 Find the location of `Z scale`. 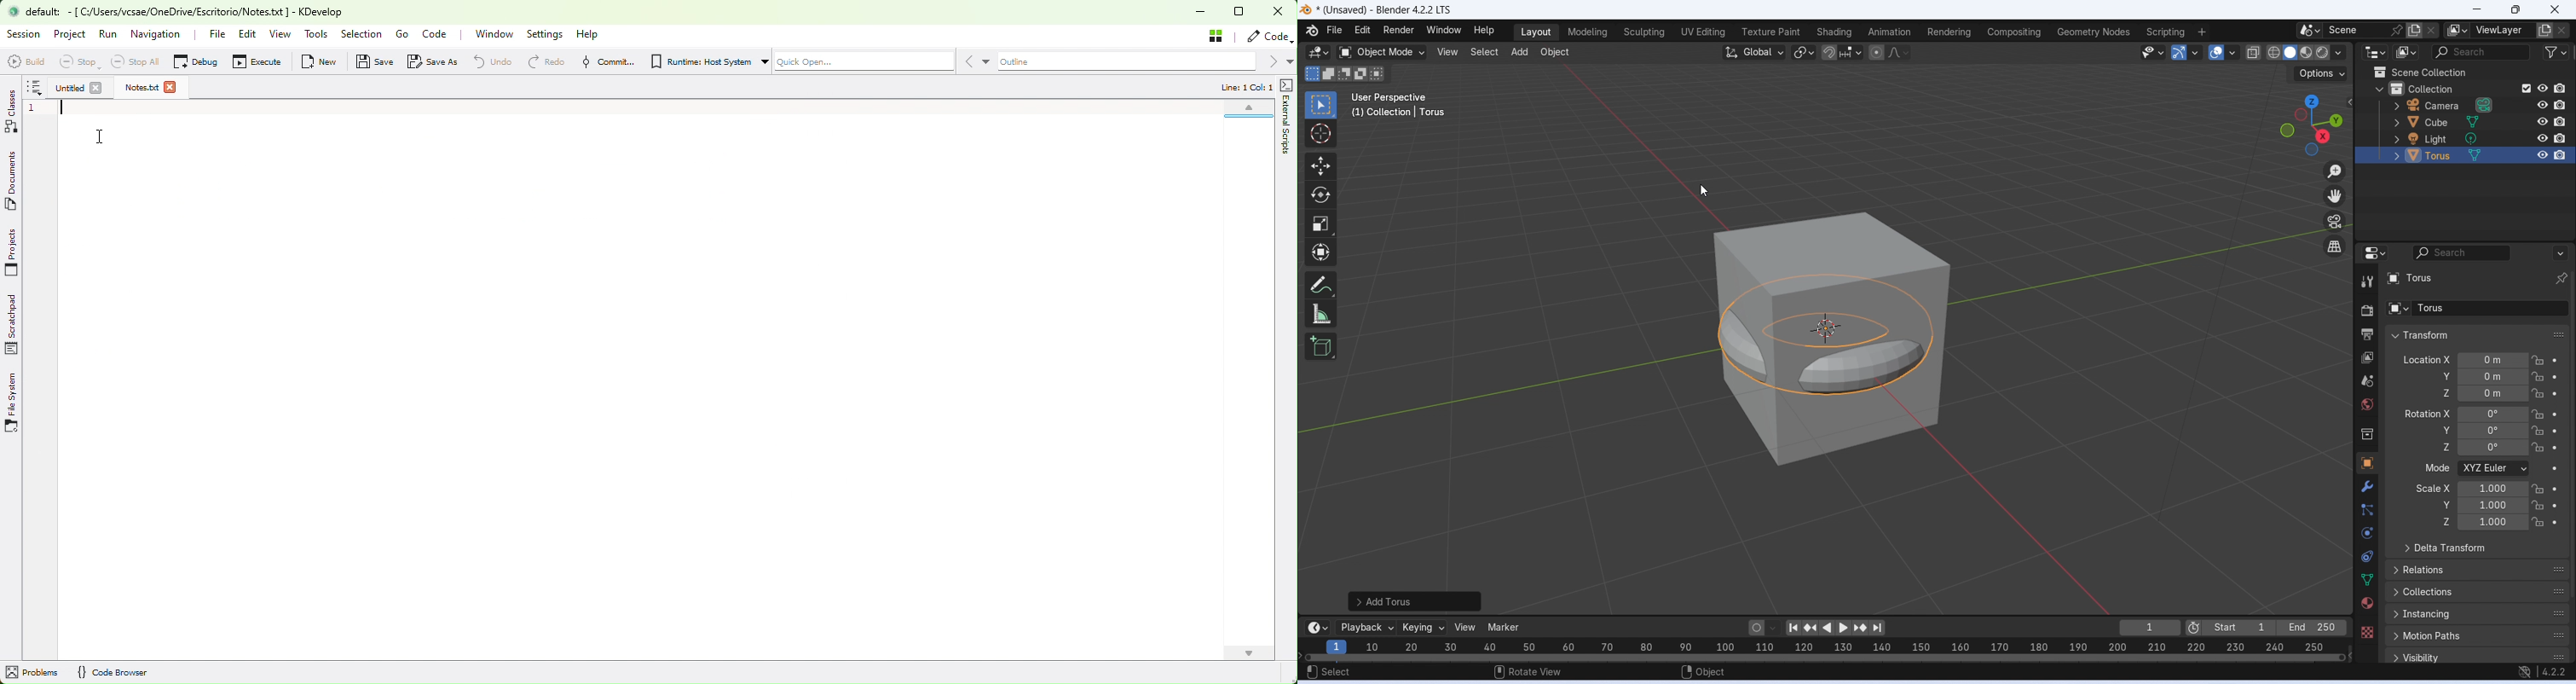

Z scale is located at coordinates (2509, 522).